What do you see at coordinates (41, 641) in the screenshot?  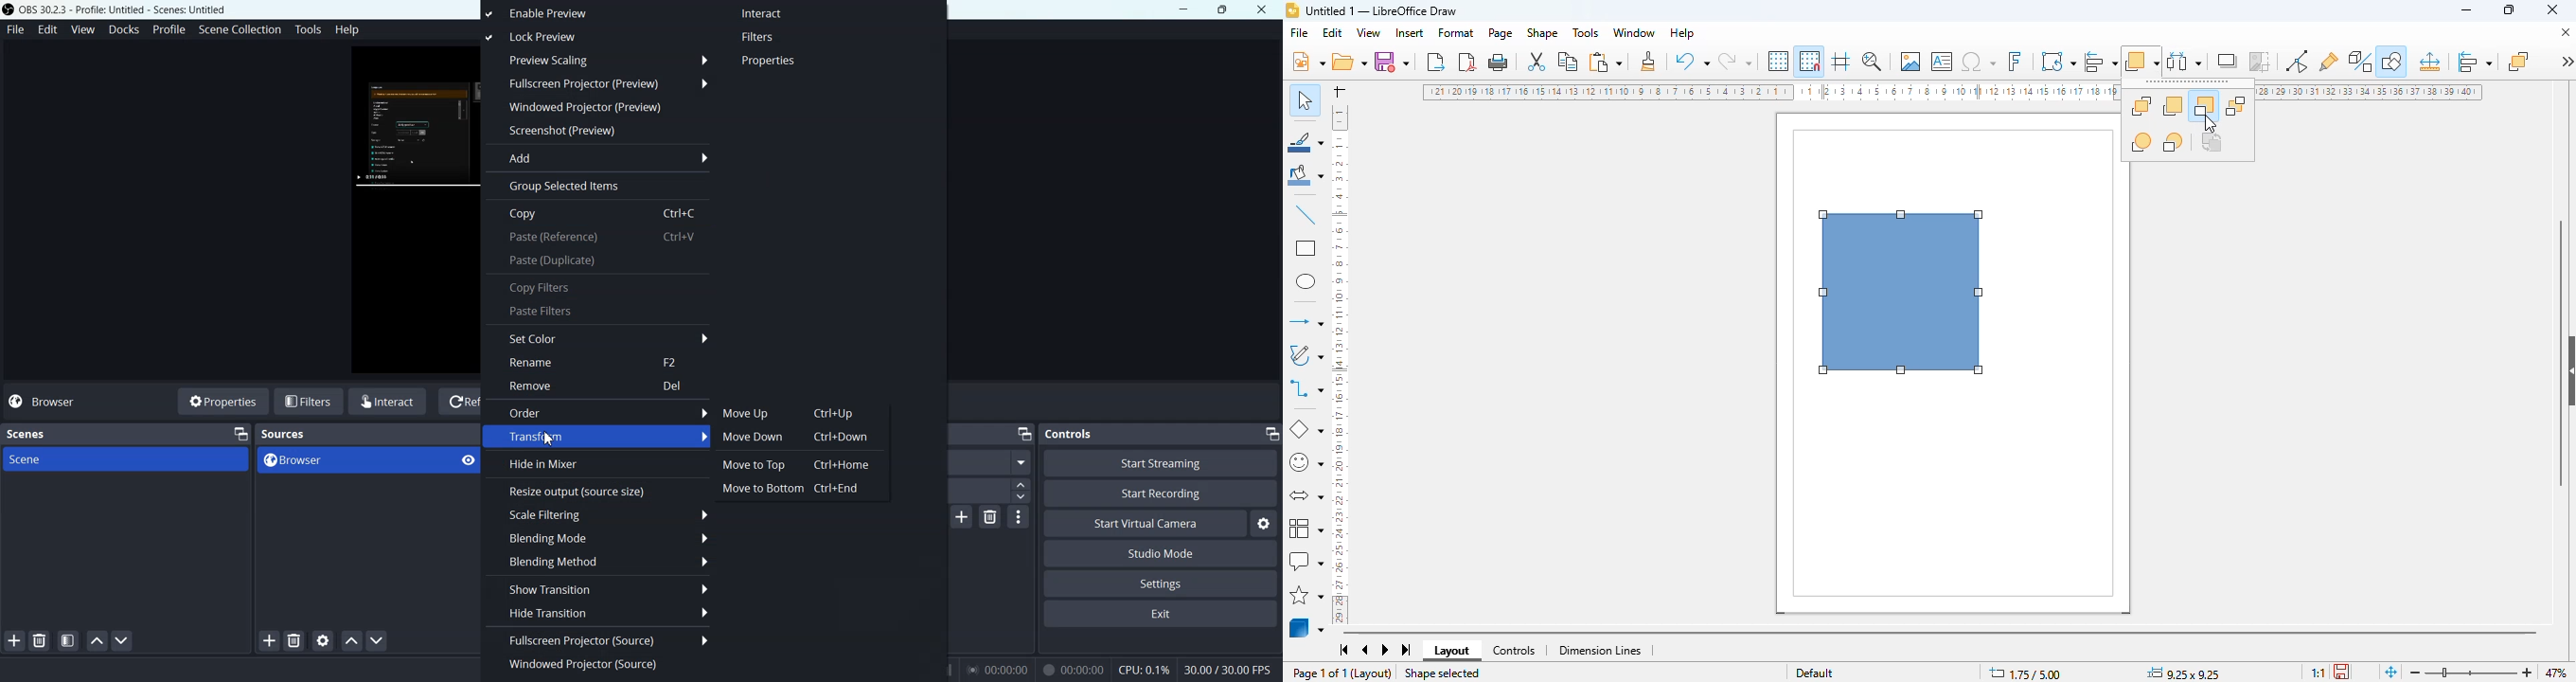 I see `Remove Selected Scene` at bounding box center [41, 641].